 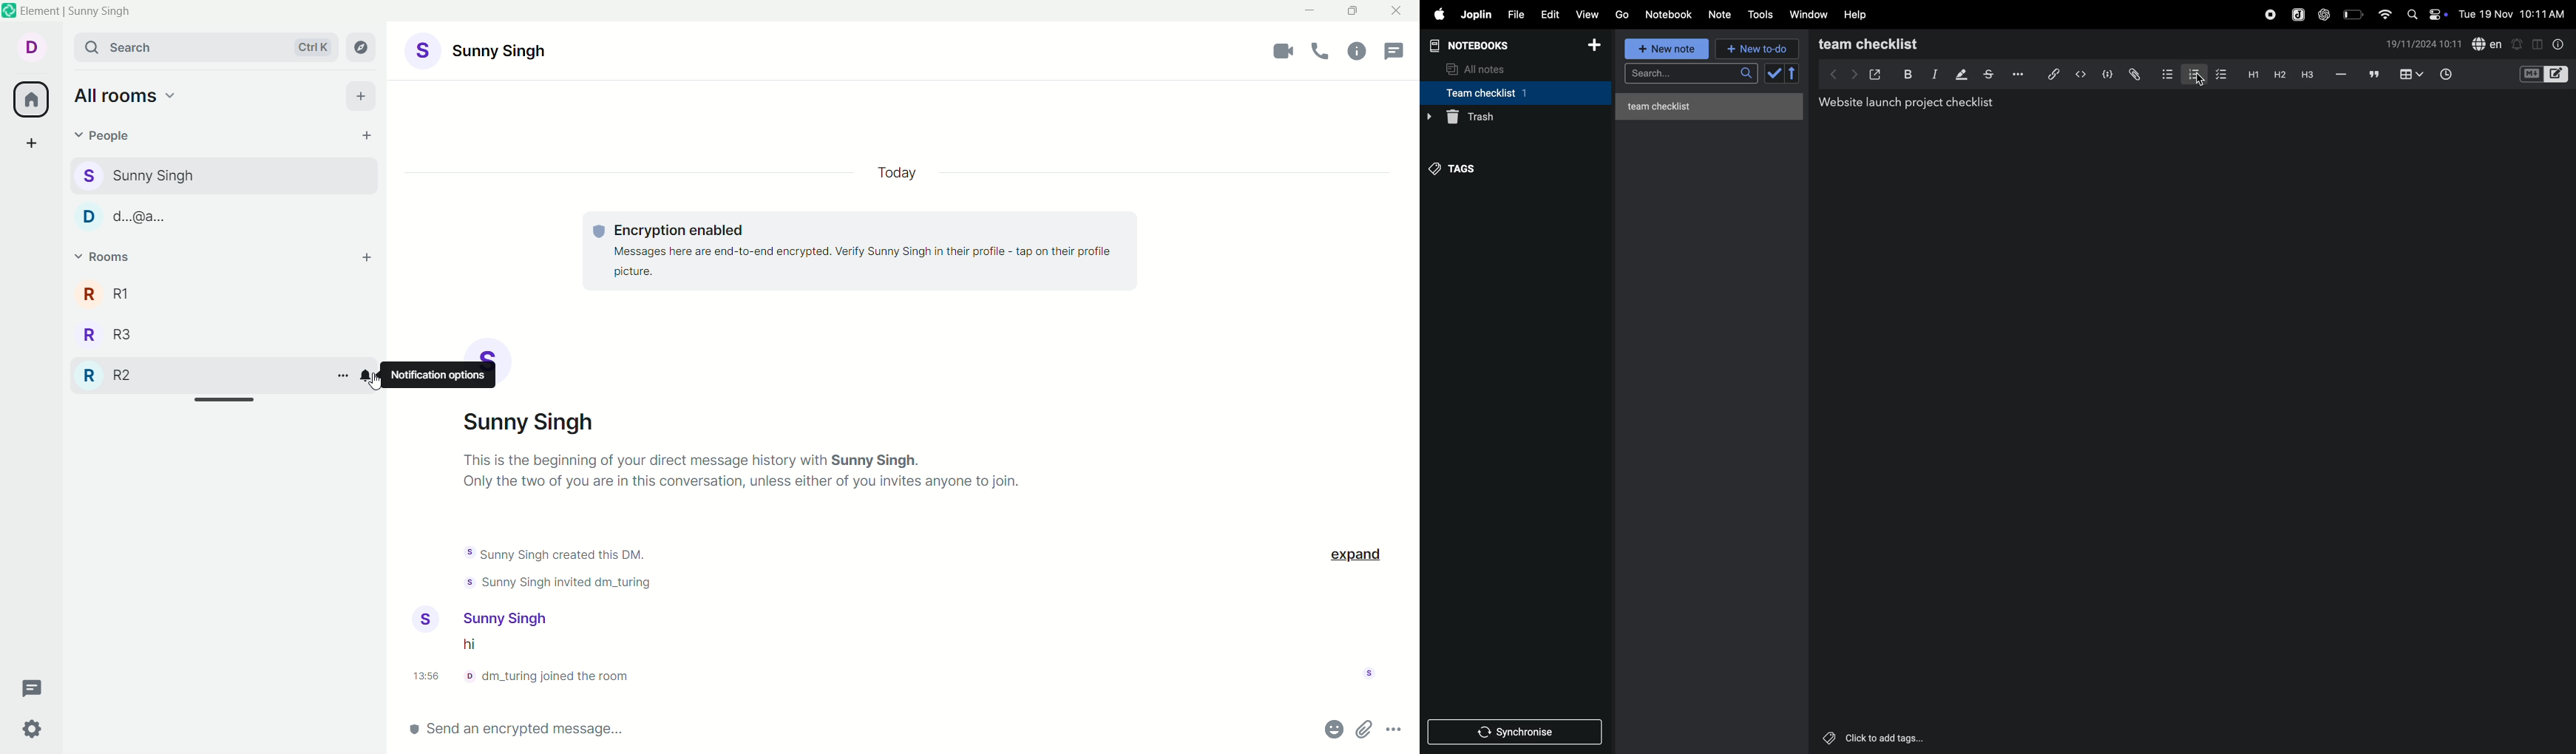 I want to click on people, so click(x=112, y=136).